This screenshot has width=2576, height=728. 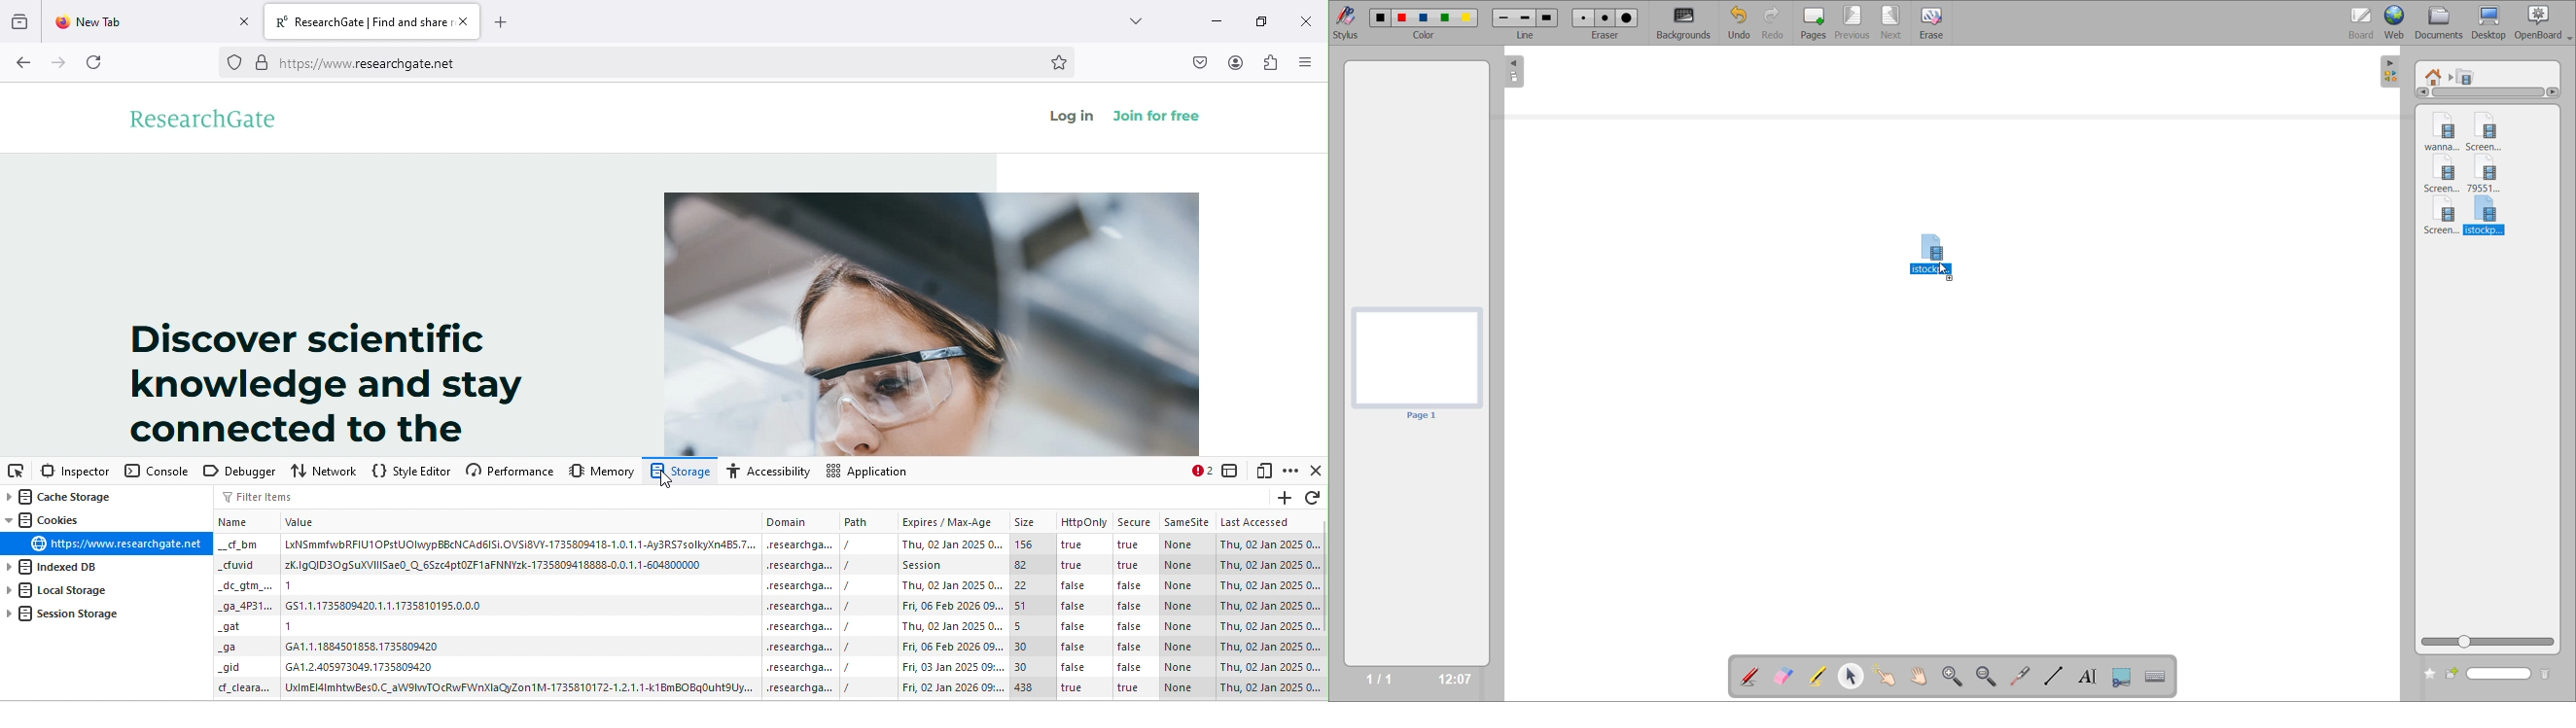 What do you see at coordinates (1526, 18) in the screenshot?
I see `Medium line` at bounding box center [1526, 18].